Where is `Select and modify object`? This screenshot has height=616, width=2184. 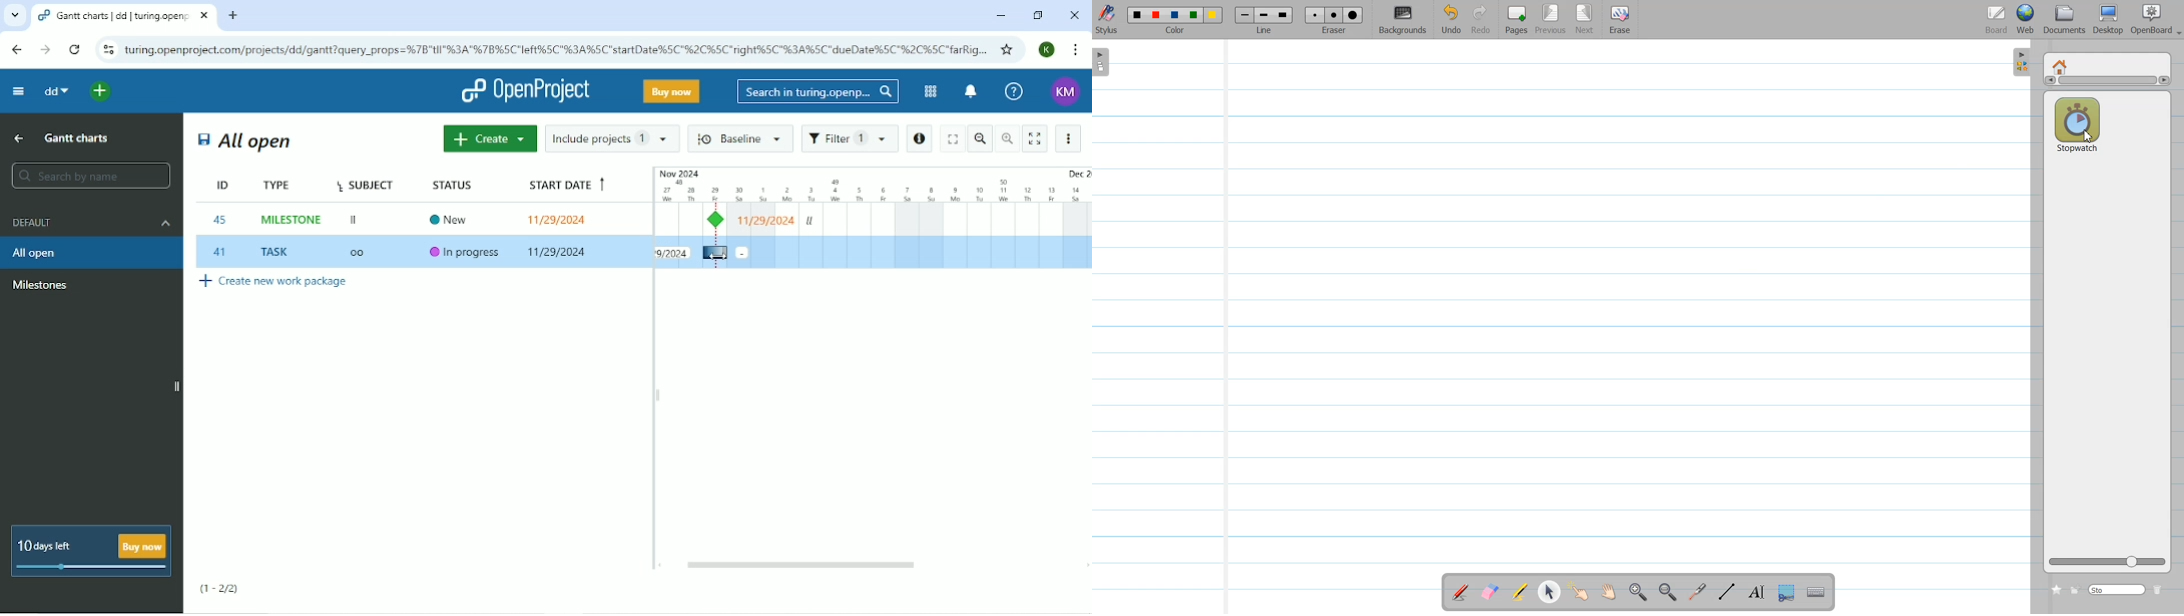 Select and modify object is located at coordinates (1549, 592).